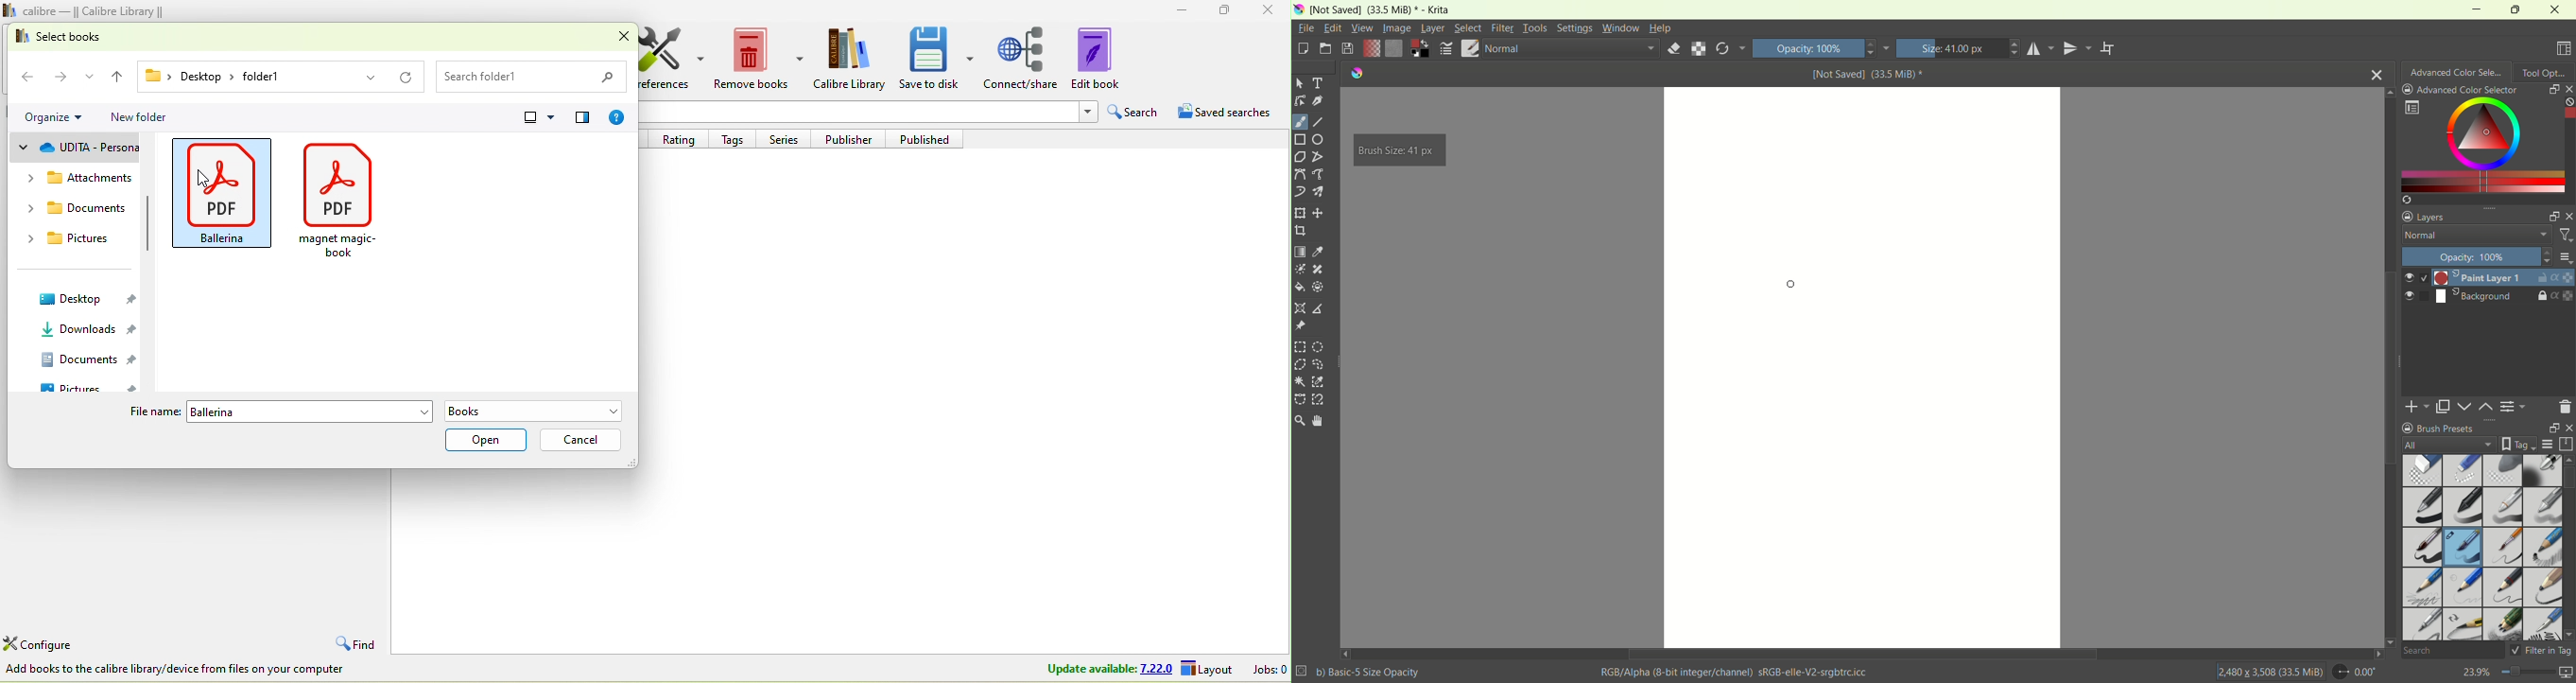 The height and width of the screenshot is (700, 2576). I want to click on fill a contiguous area, so click(1299, 287).